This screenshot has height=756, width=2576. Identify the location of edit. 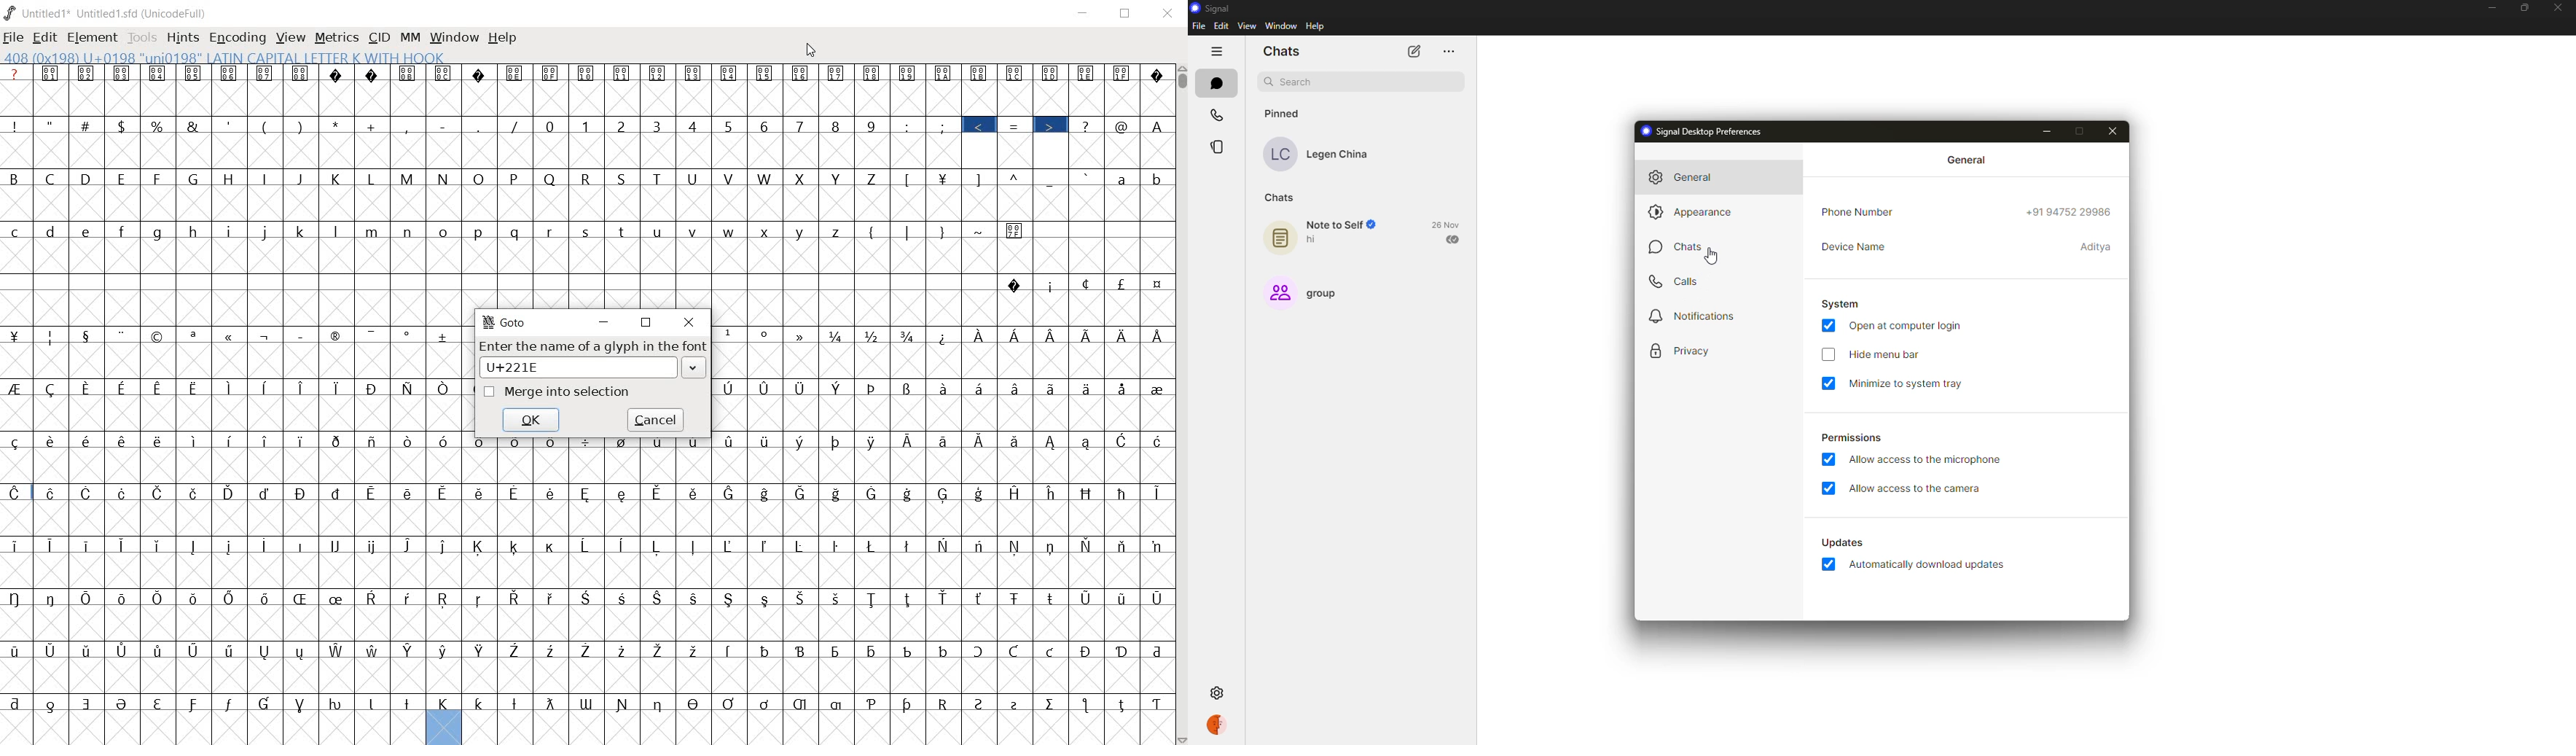
(1221, 25).